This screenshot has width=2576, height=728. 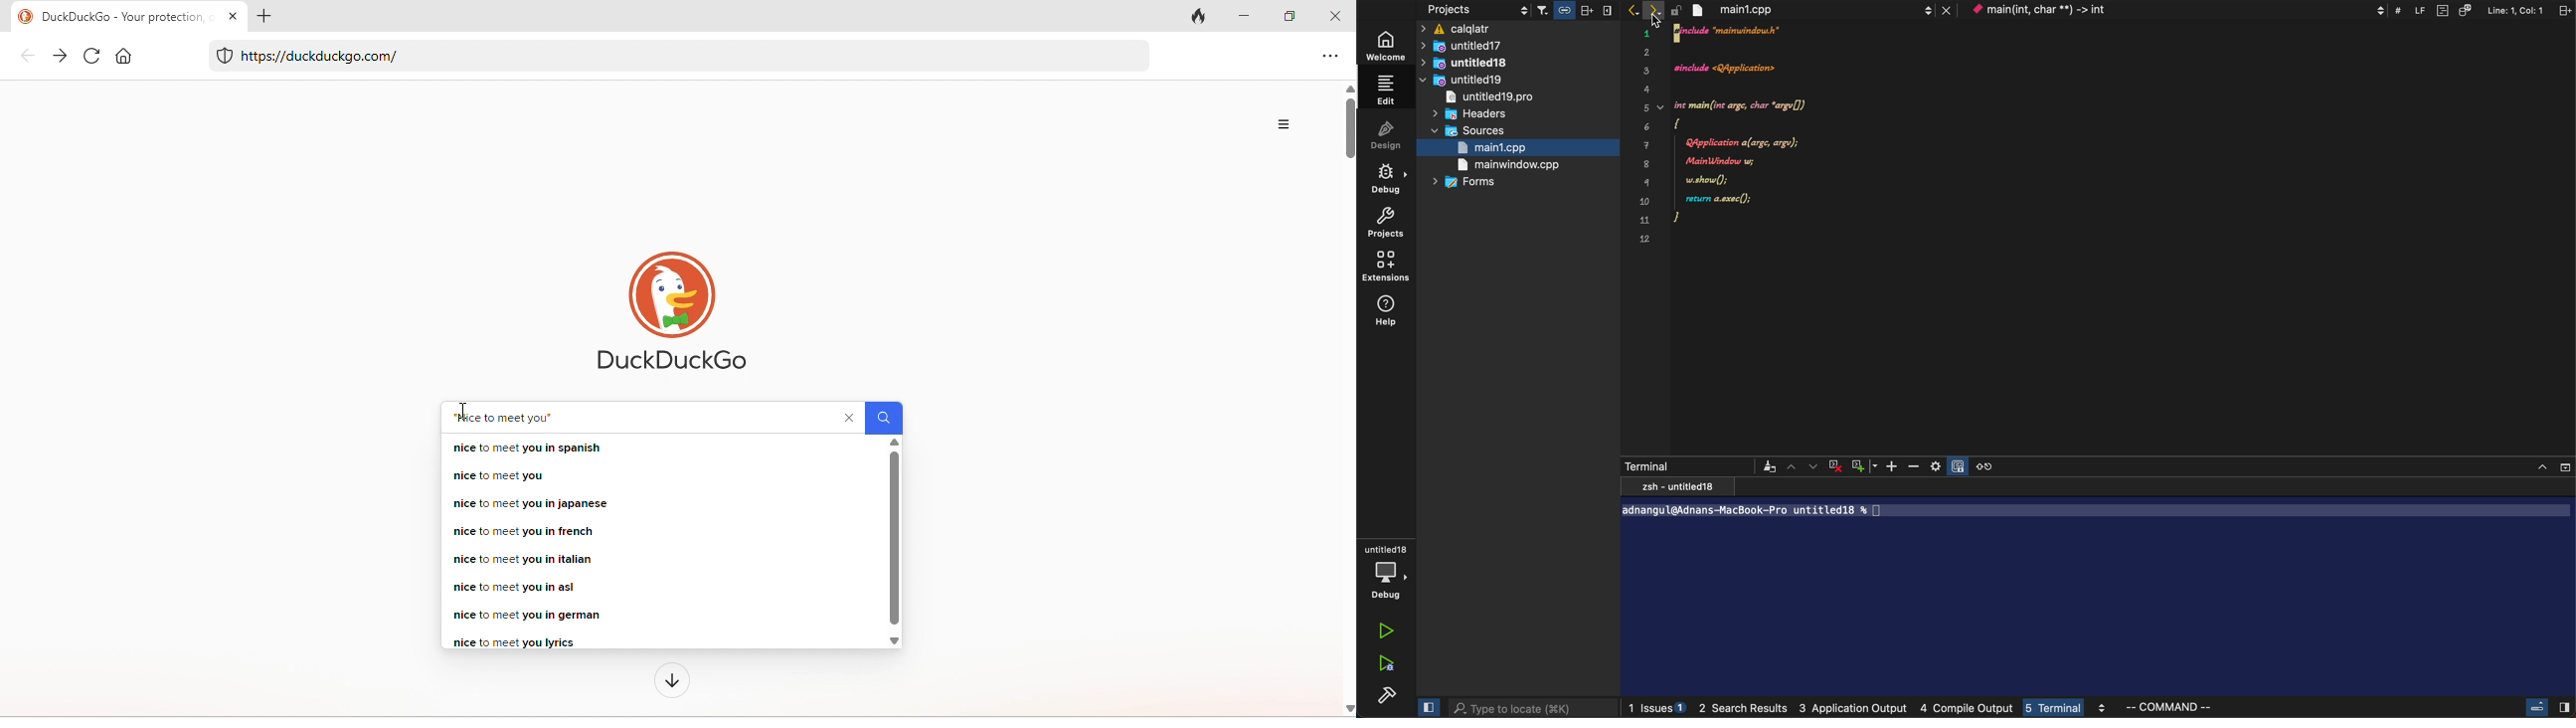 What do you see at coordinates (1195, 16) in the screenshot?
I see `track tab` at bounding box center [1195, 16].